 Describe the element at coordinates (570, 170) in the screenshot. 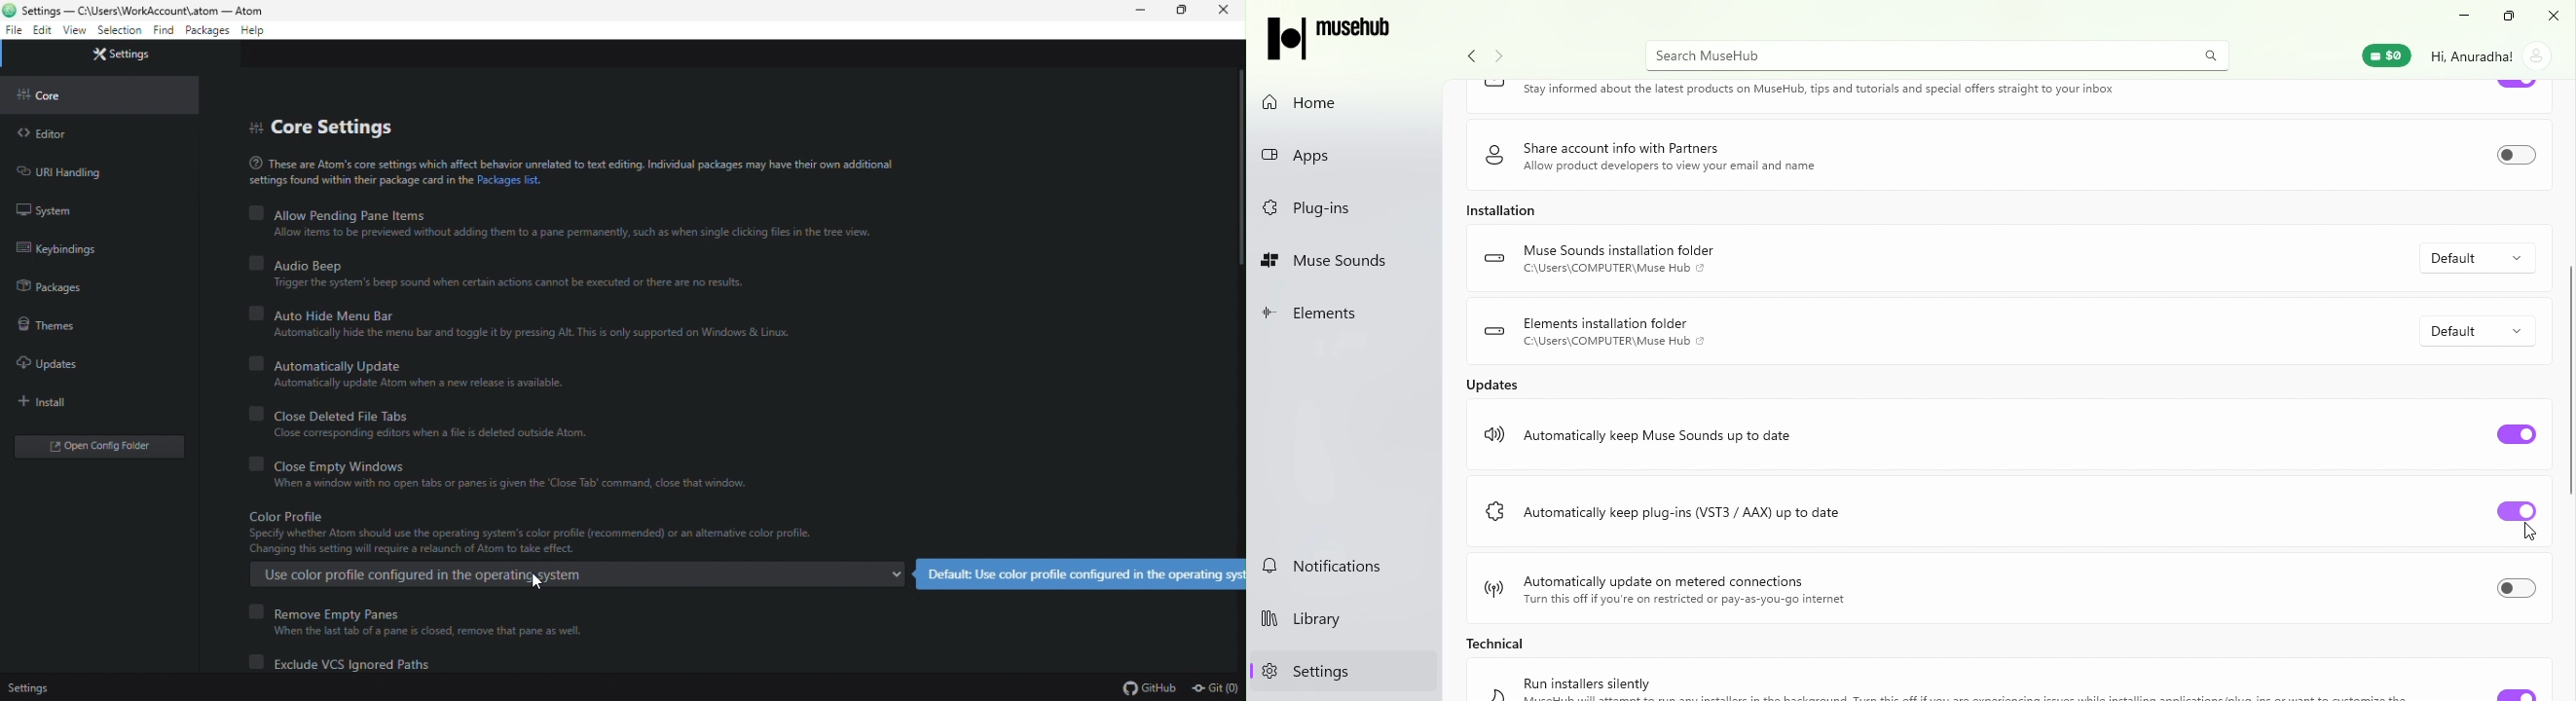

I see `text` at that location.